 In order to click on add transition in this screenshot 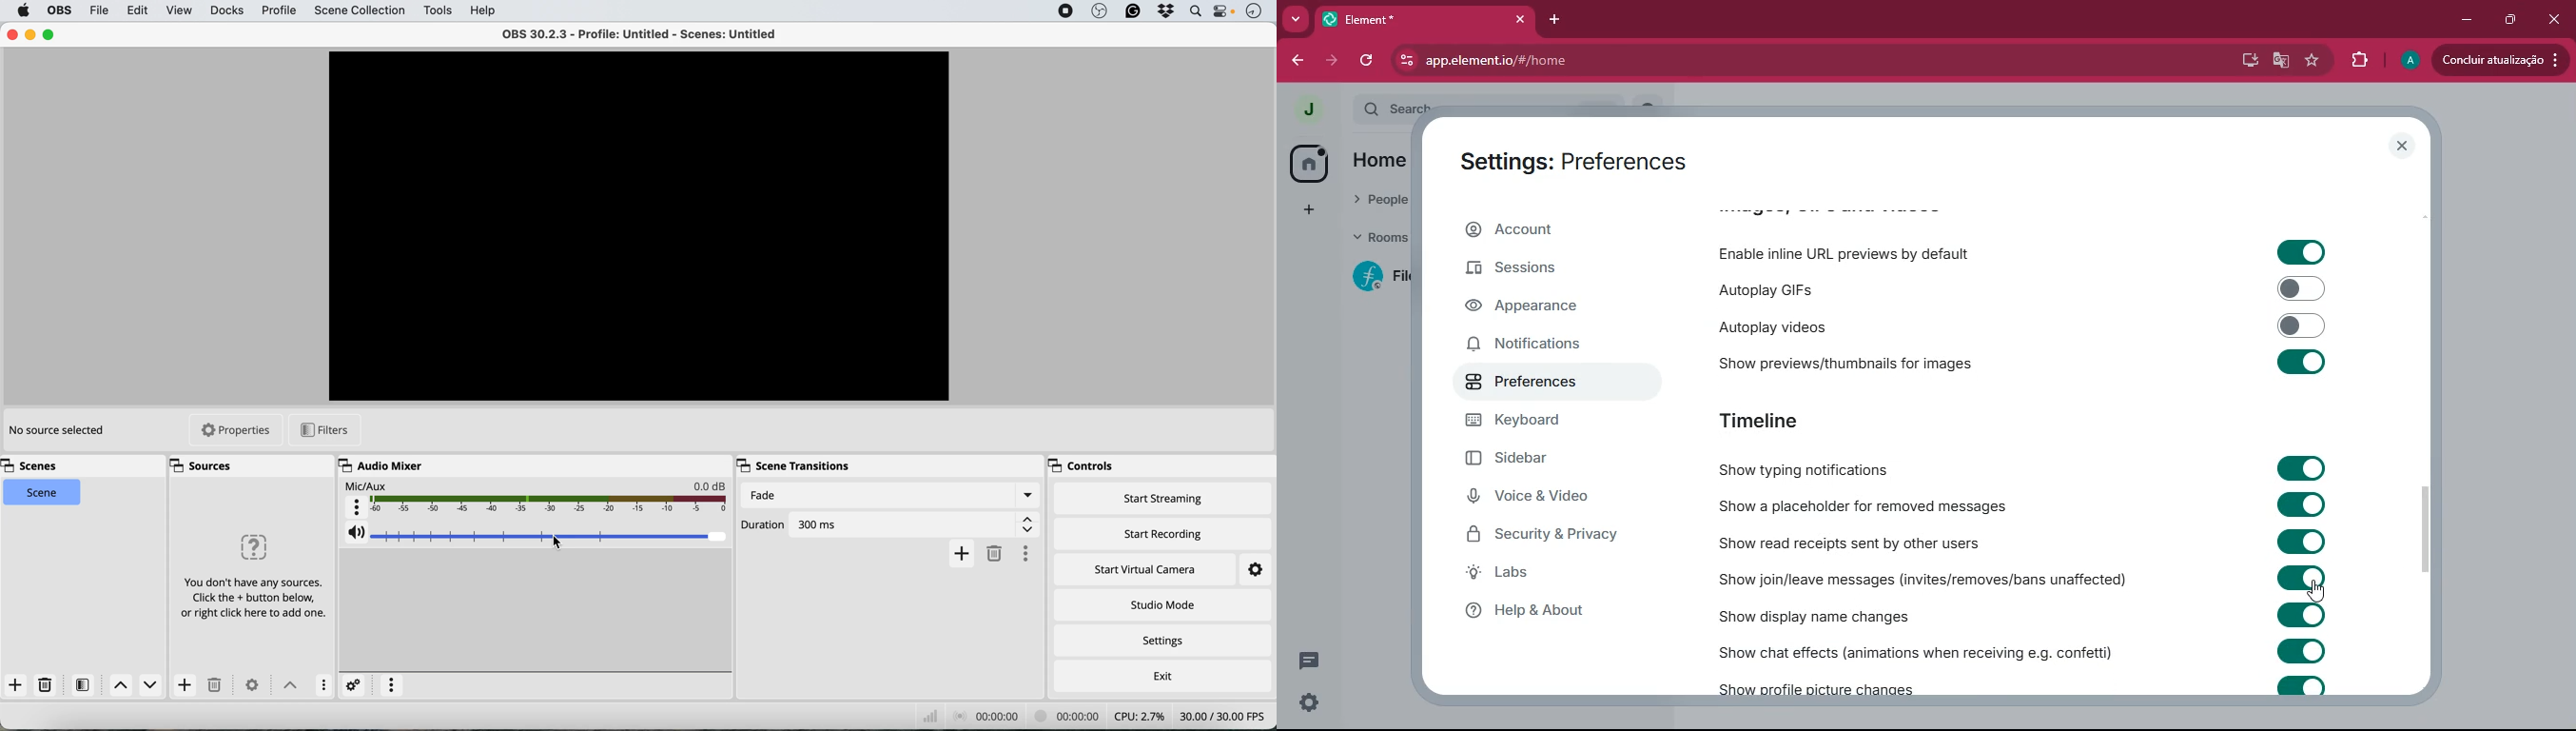, I will do `click(961, 553)`.